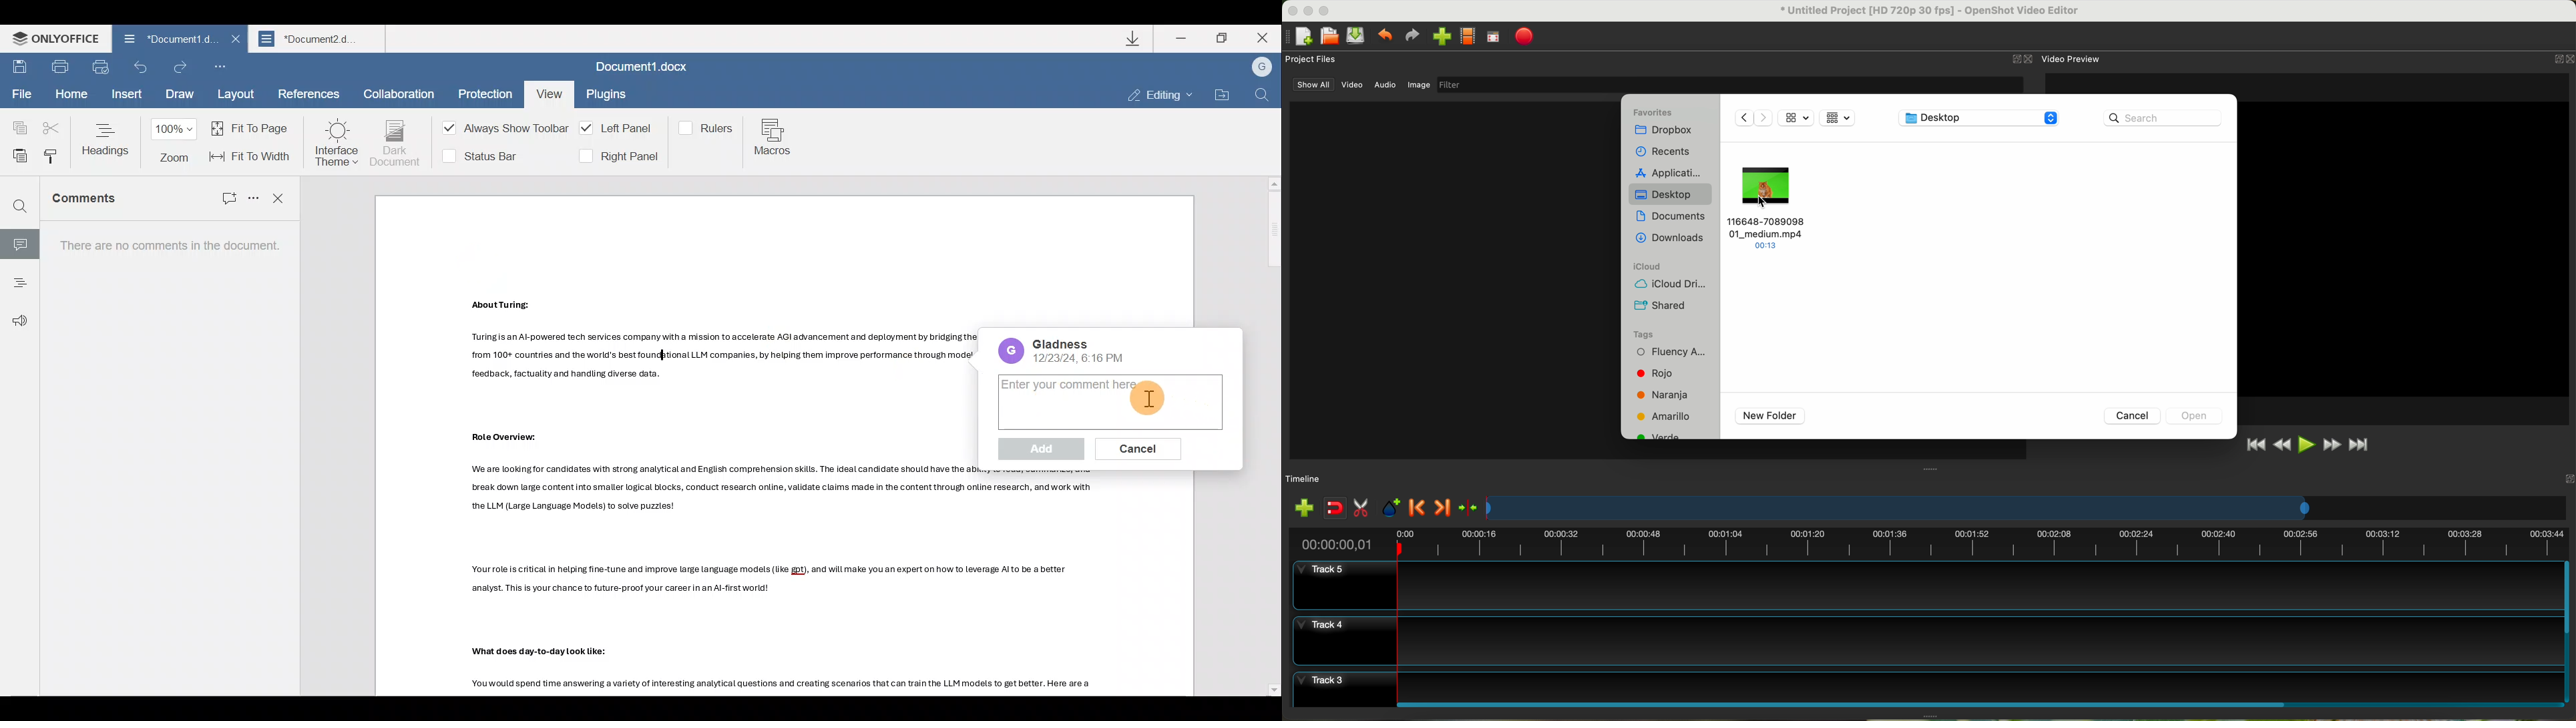  Describe the element at coordinates (1221, 95) in the screenshot. I see `Open file location` at that location.